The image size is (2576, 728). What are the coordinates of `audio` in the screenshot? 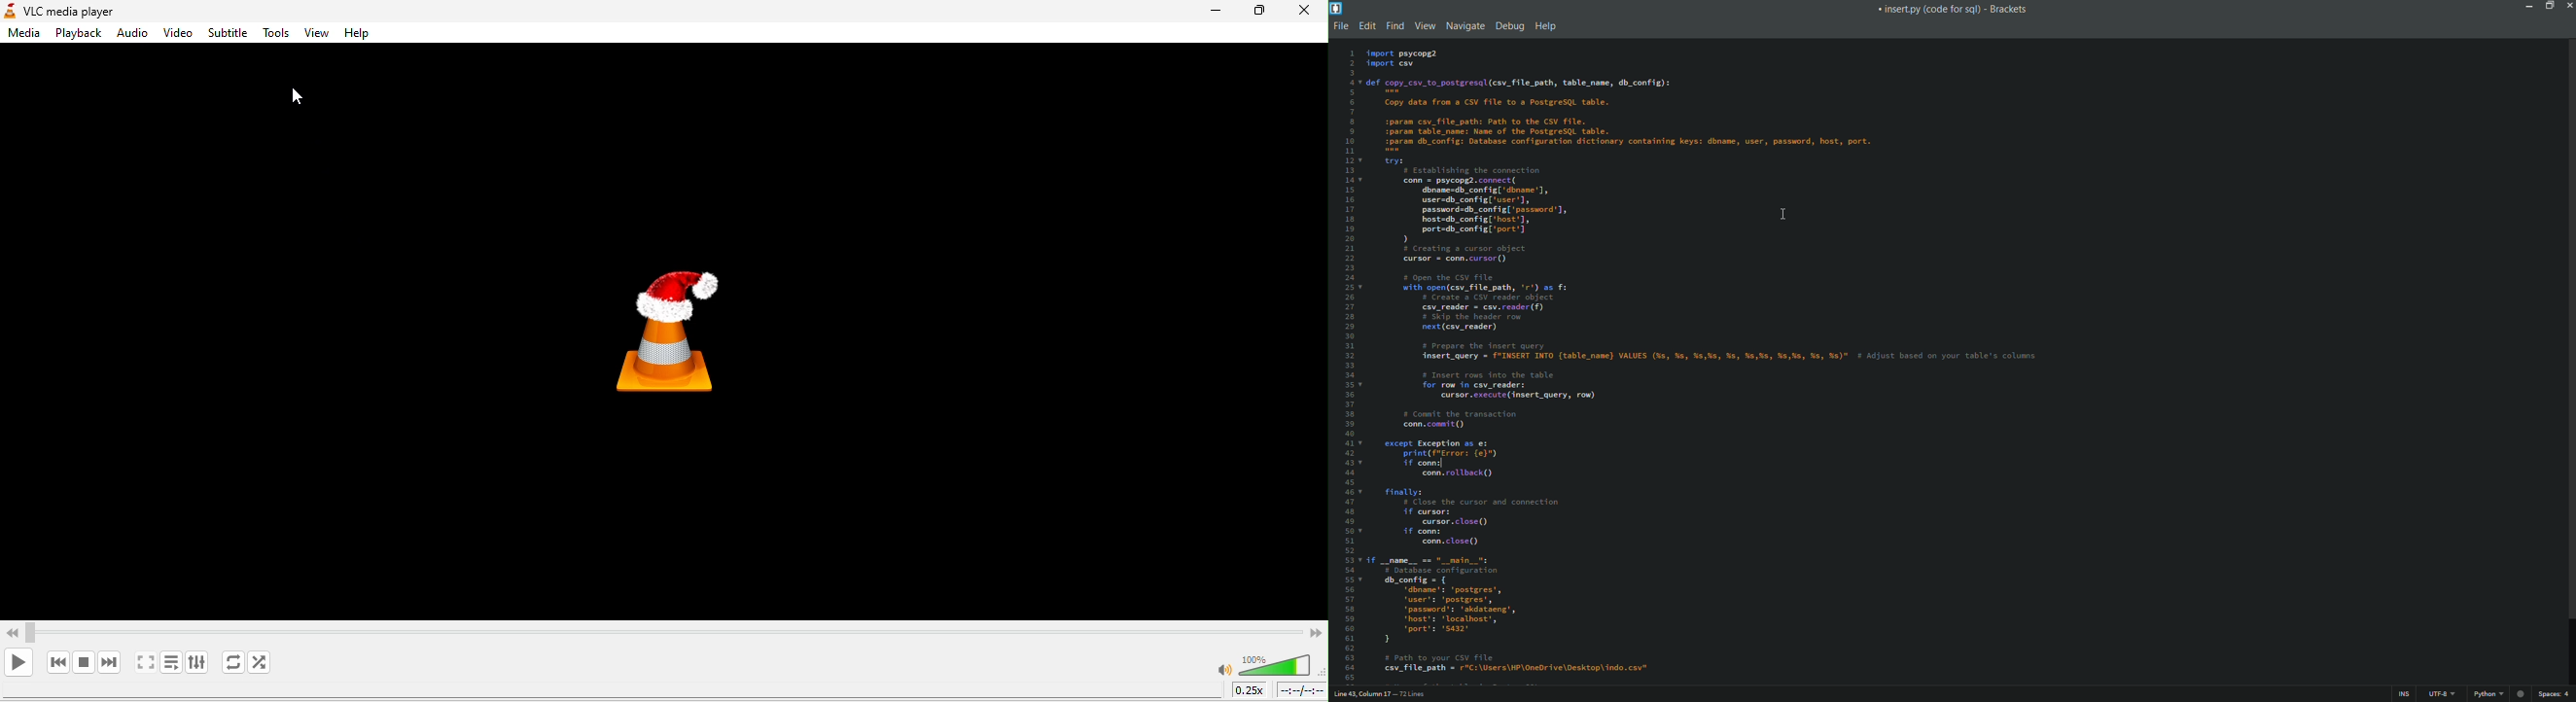 It's located at (133, 33).